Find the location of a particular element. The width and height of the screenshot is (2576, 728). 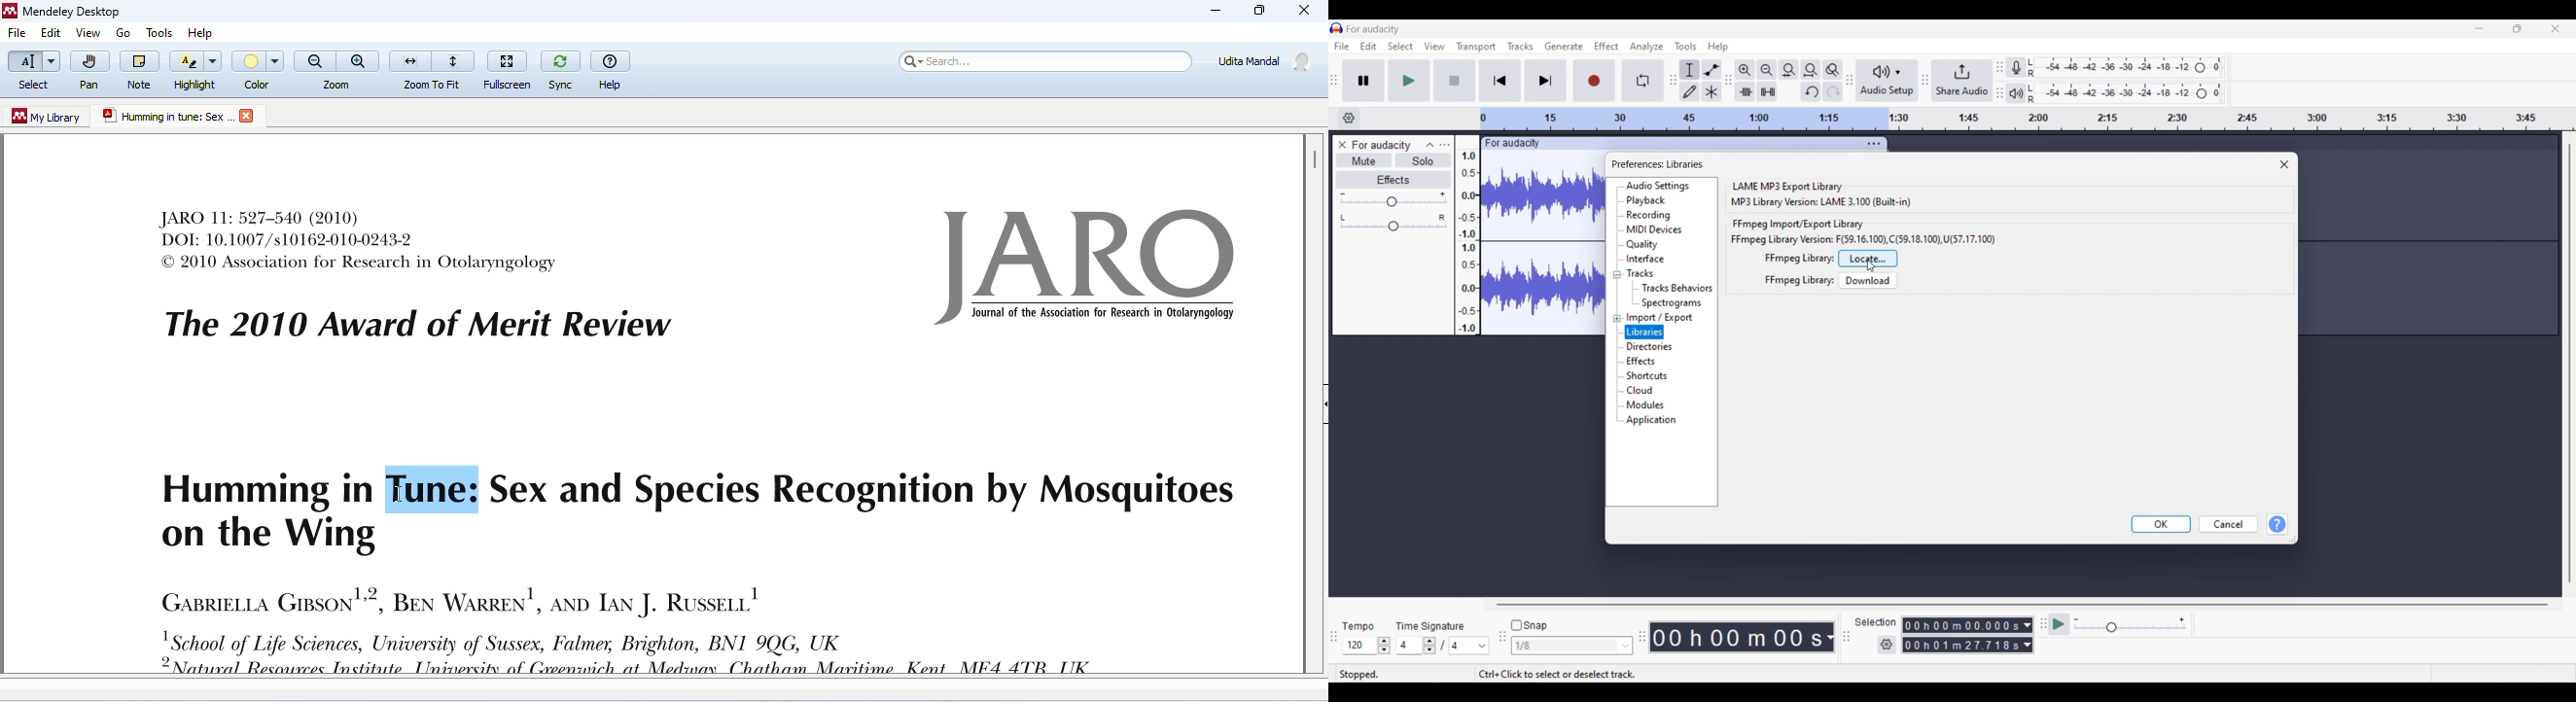

view is located at coordinates (88, 33).